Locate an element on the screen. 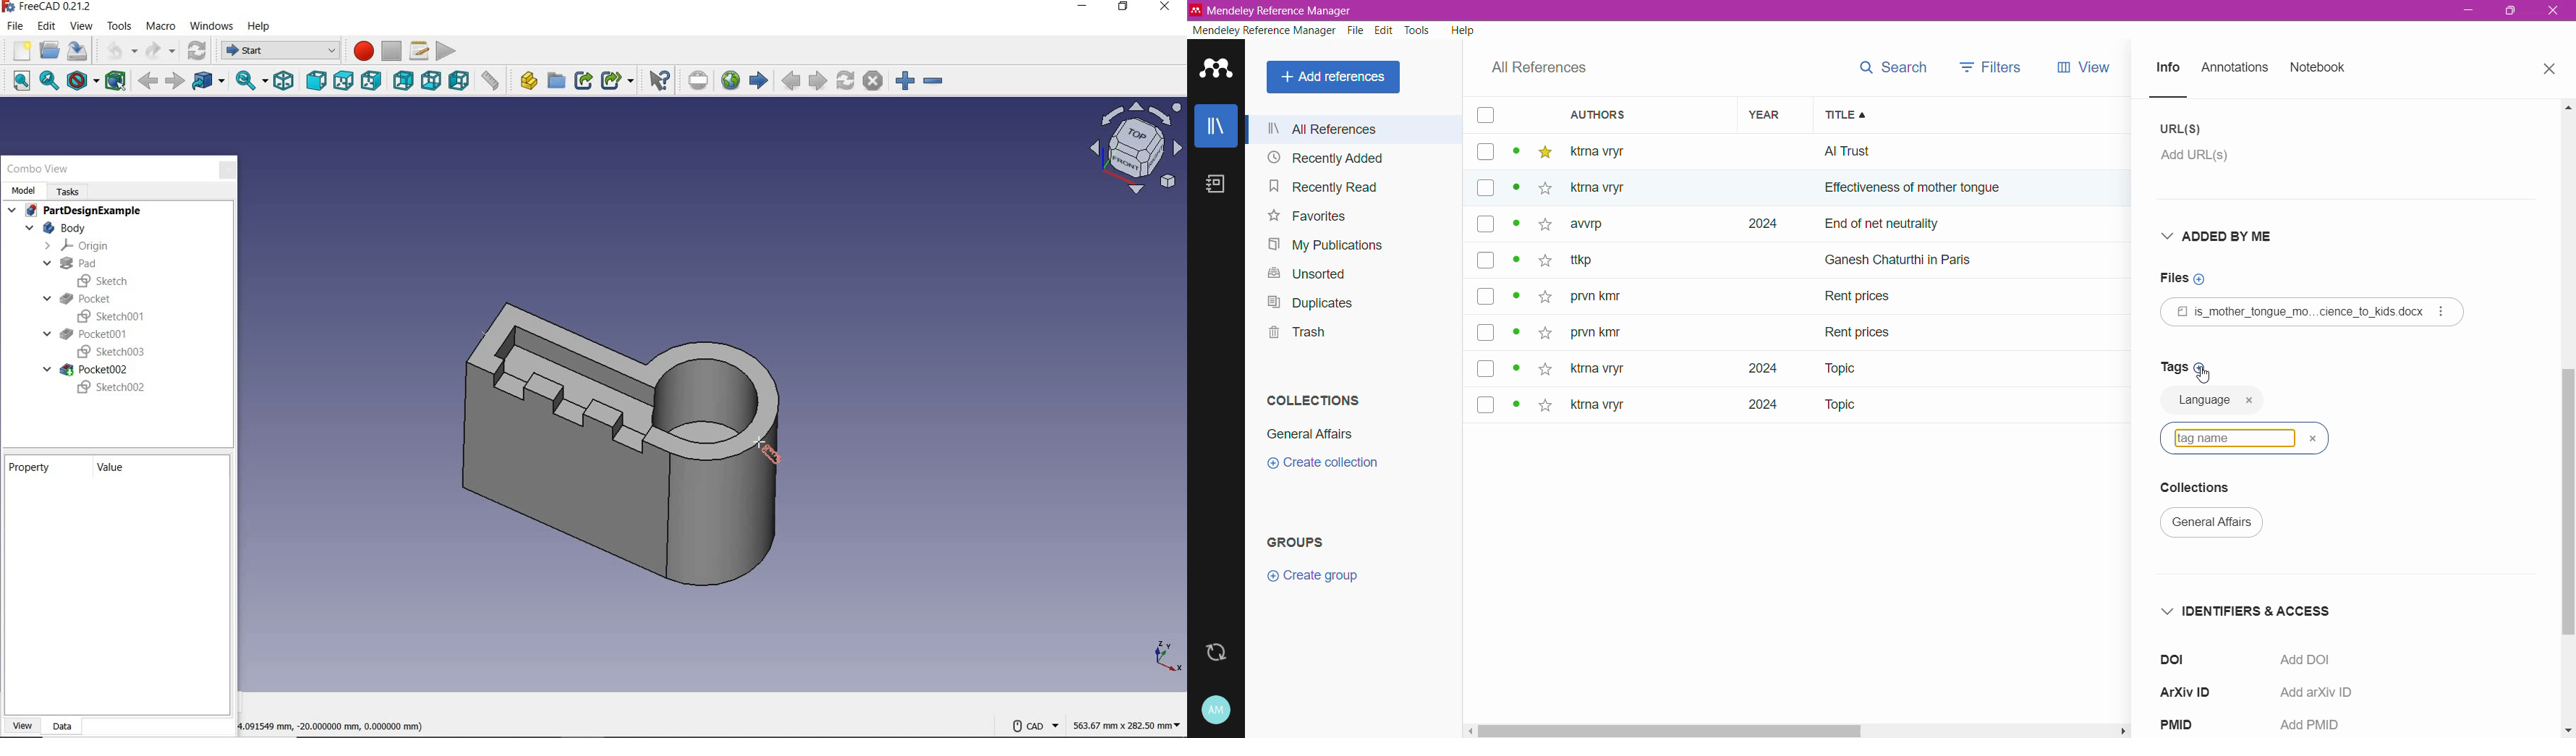 This screenshot has height=756, width=2576. Help is located at coordinates (1463, 30).